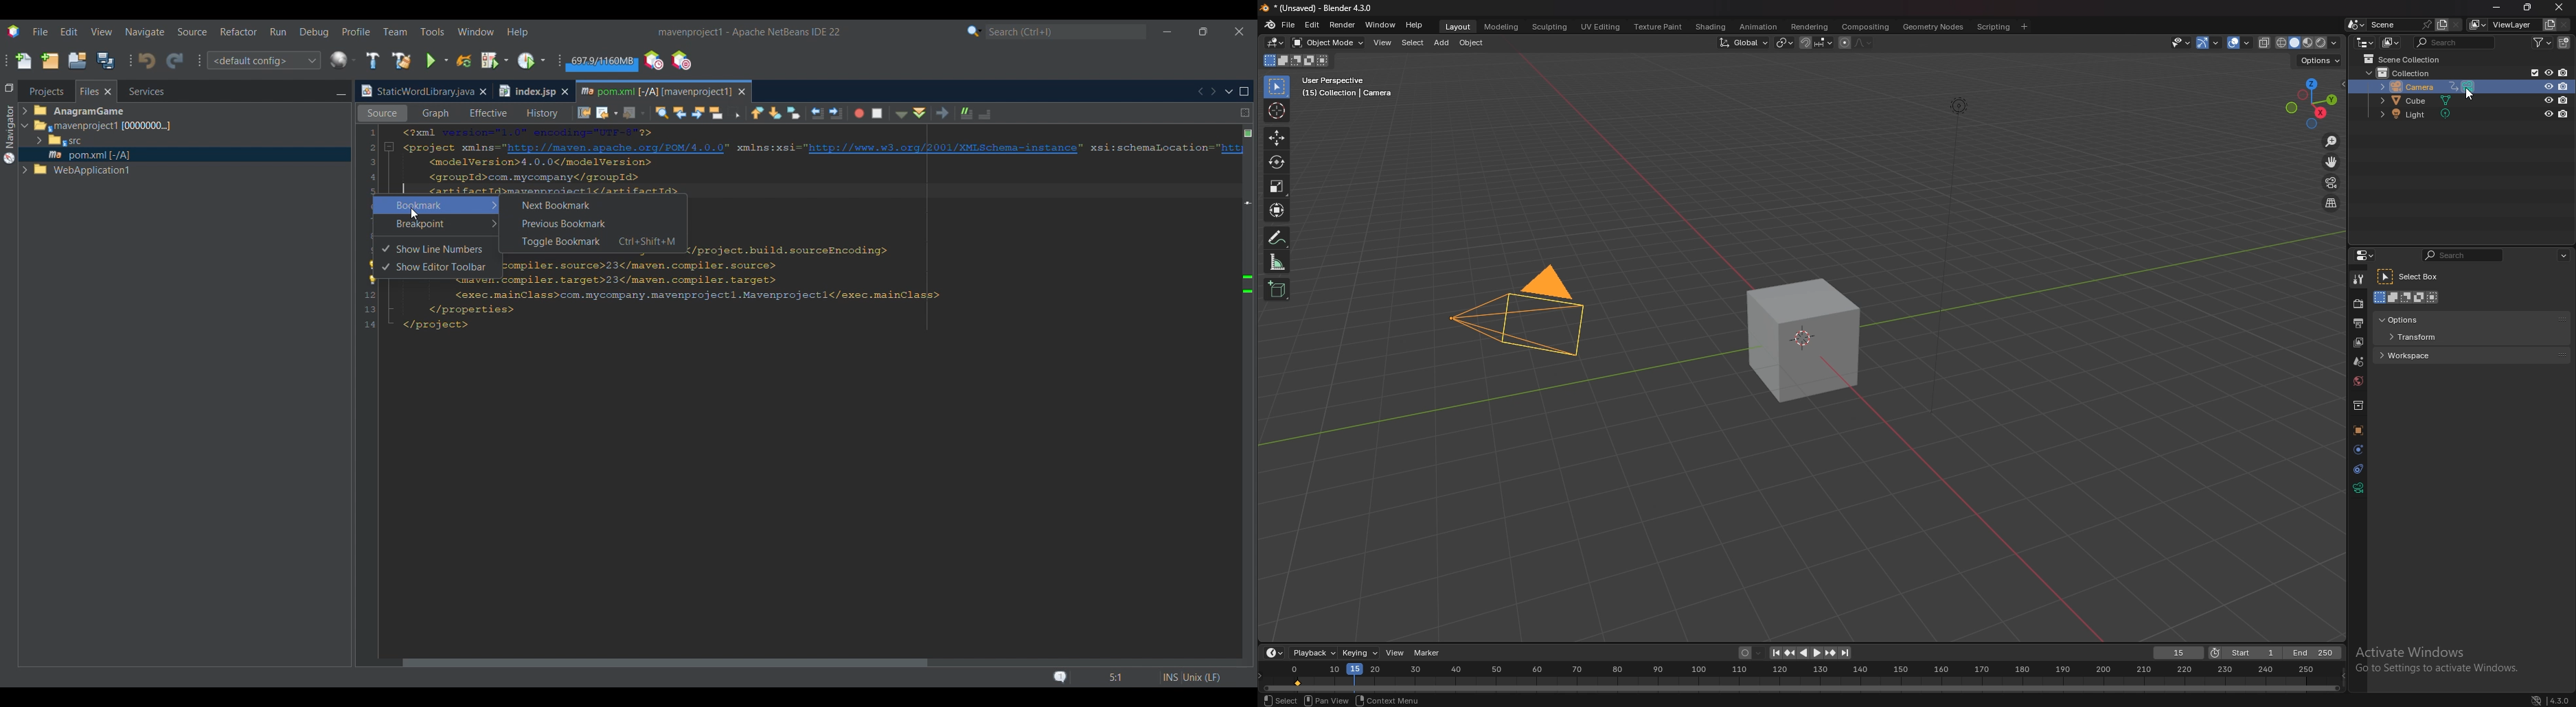 This screenshot has width=2576, height=728. What do you see at coordinates (2209, 43) in the screenshot?
I see `gizmo` at bounding box center [2209, 43].